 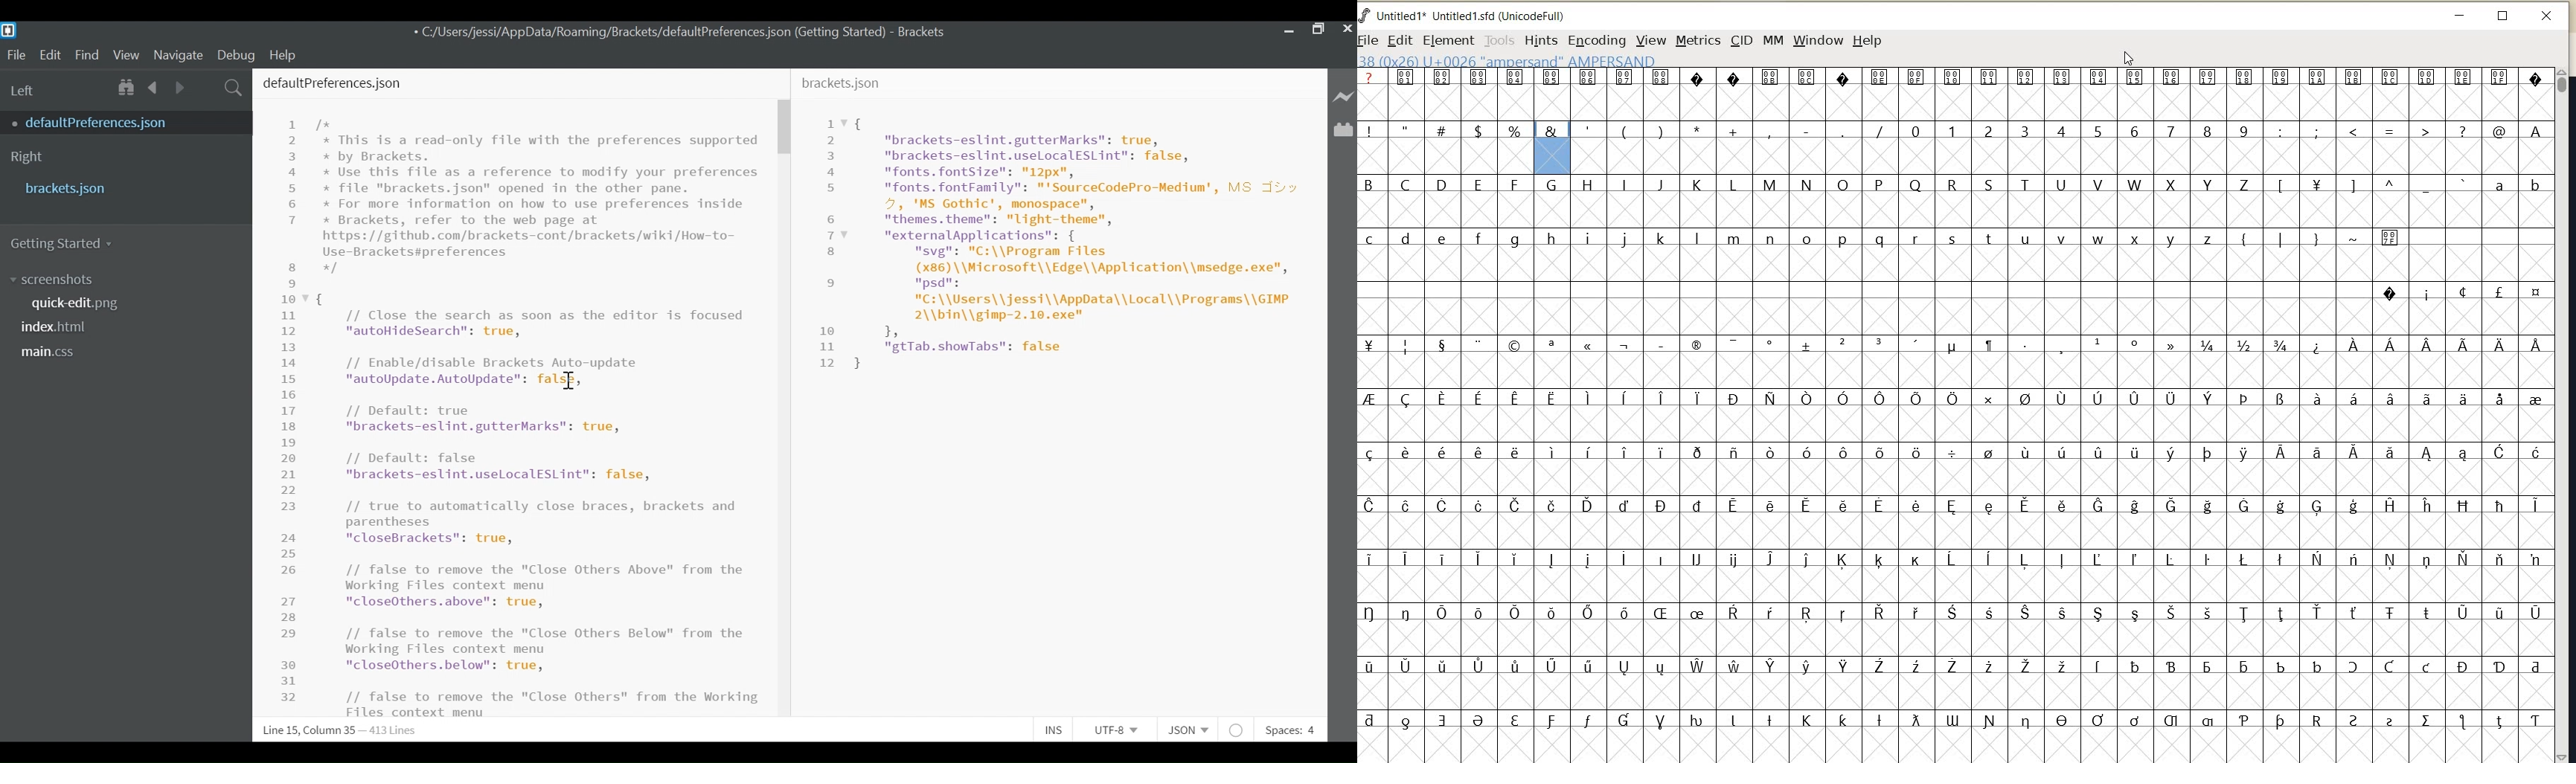 I want to click on No lintel available for JSON, so click(x=1237, y=730).